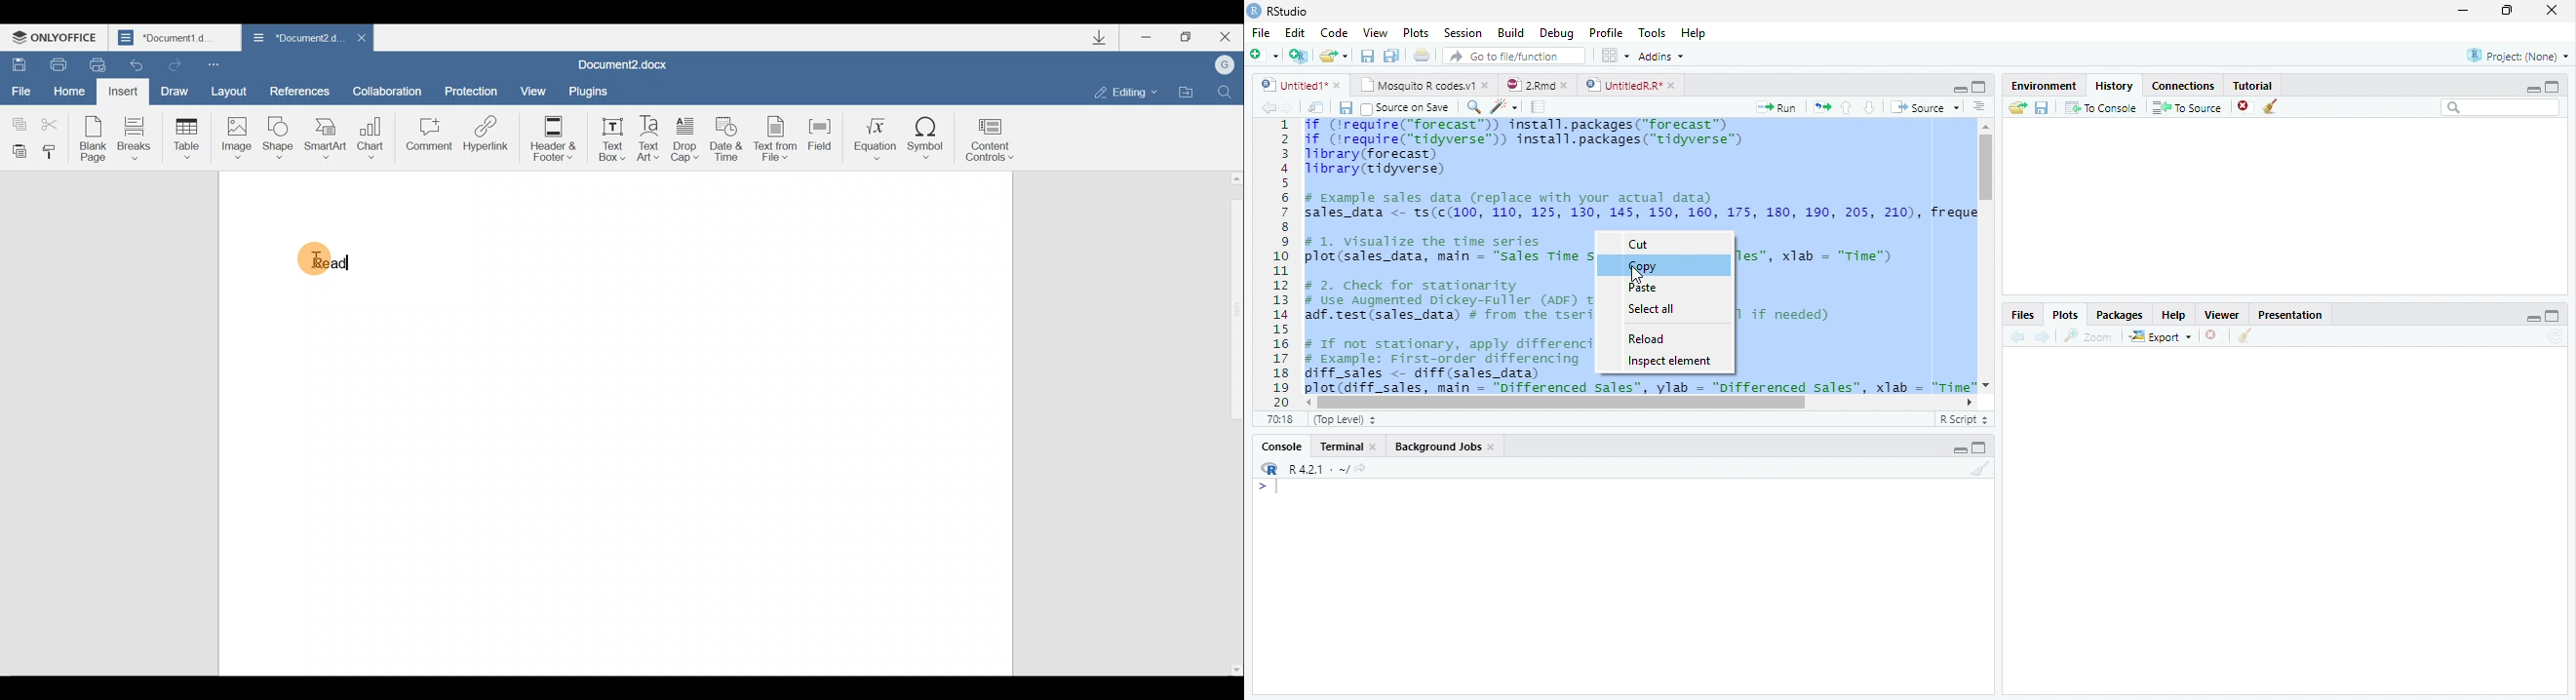 The height and width of the screenshot is (700, 2576). What do you see at coordinates (1335, 54) in the screenshot?
I see `Open Folder` at bounding box center [1335, 54].